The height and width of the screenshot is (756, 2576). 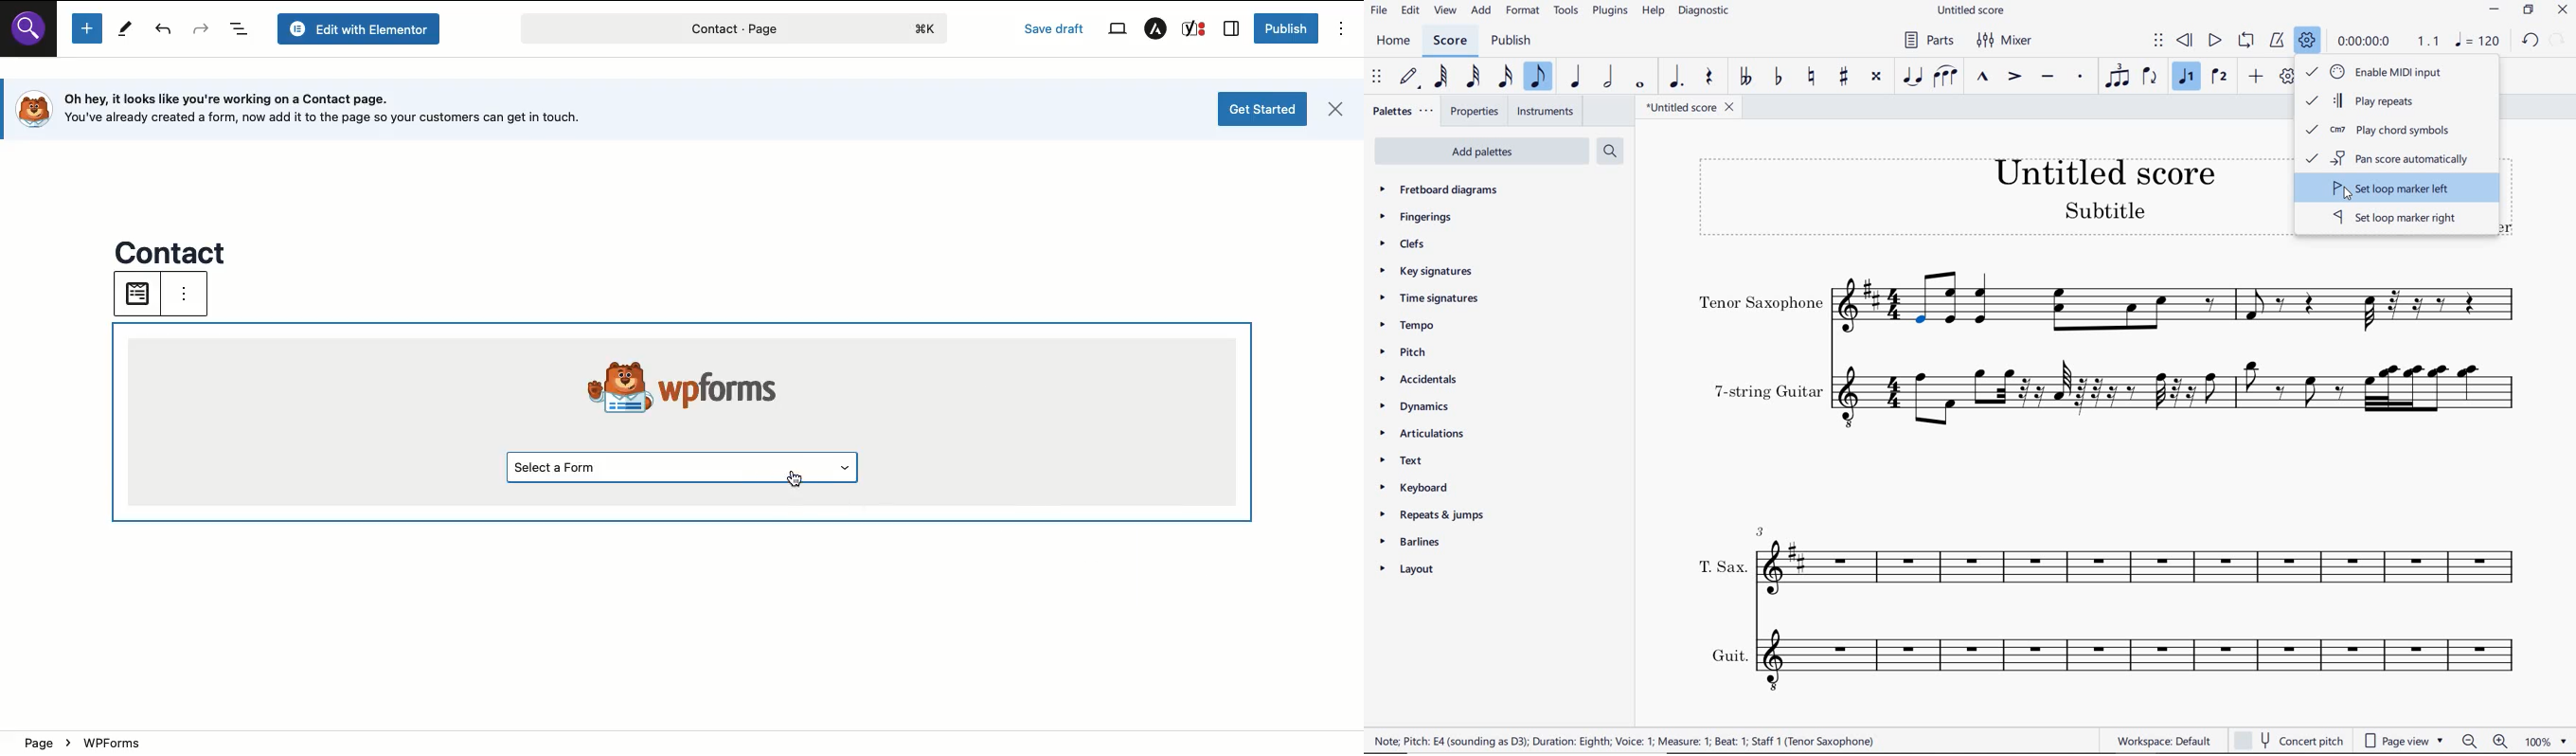 I want to click on Document overview, so click(x=242, y=29).